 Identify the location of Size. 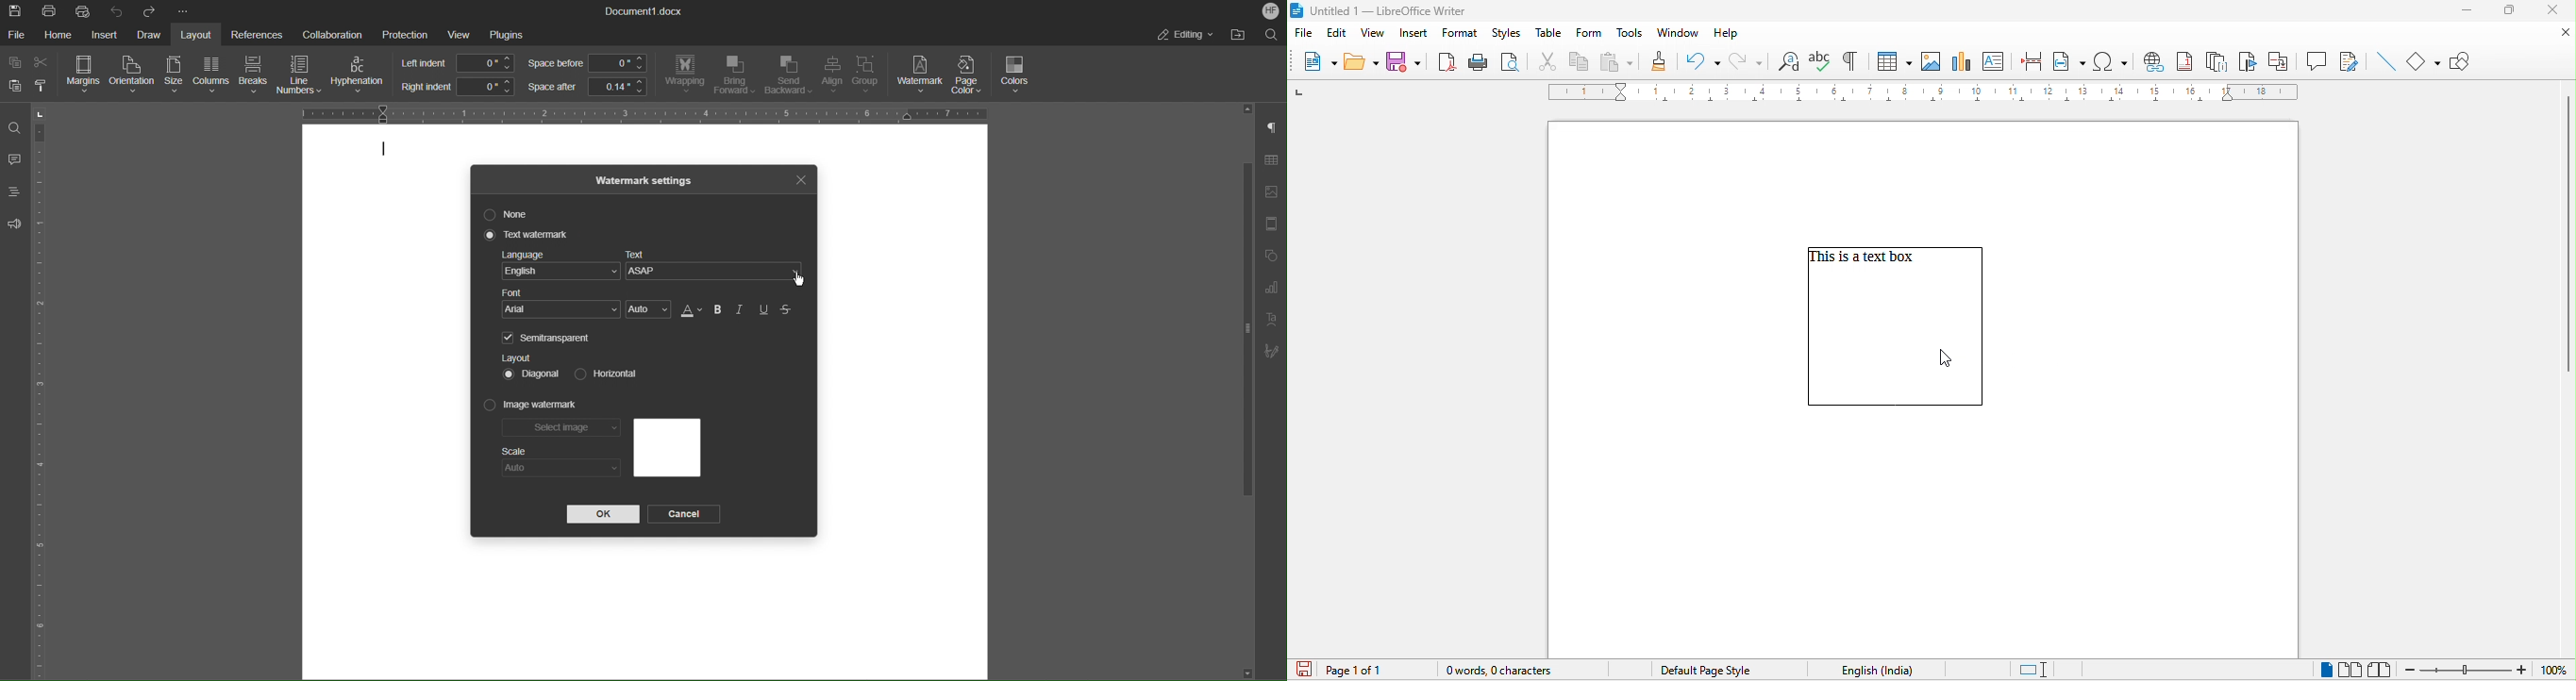
(172, 75).